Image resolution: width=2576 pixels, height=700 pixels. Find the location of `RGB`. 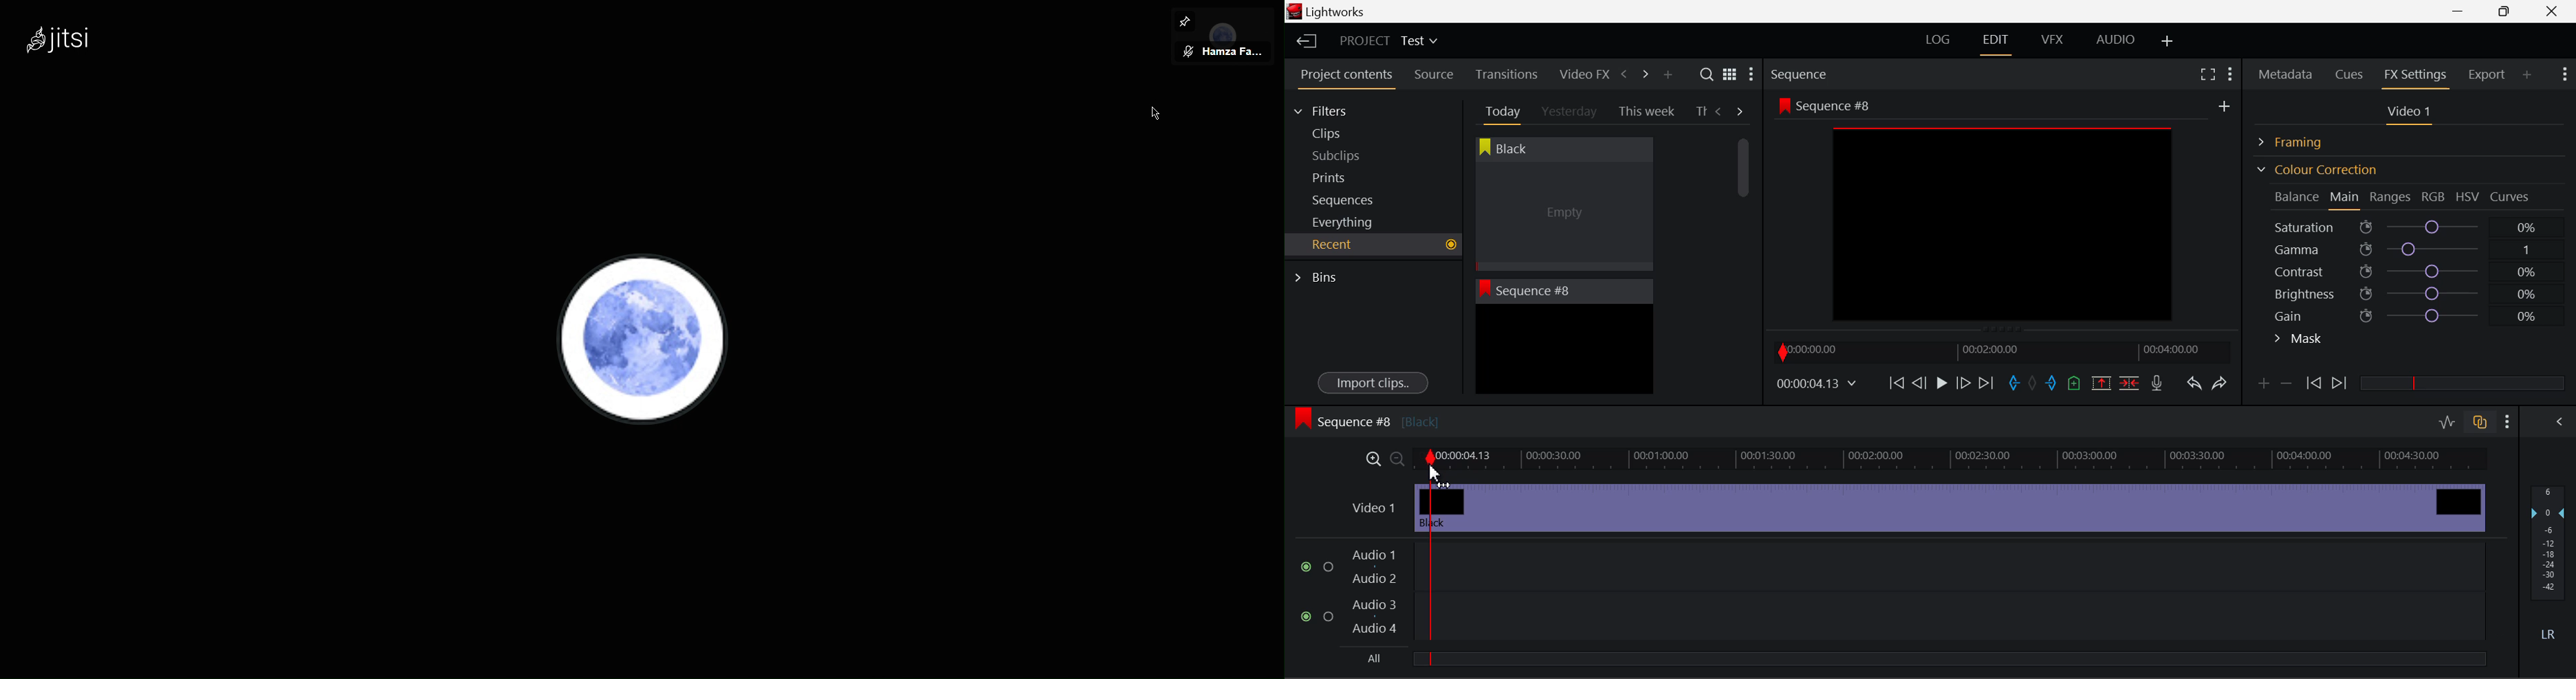

RGB is located at coordinates (2434, 198).